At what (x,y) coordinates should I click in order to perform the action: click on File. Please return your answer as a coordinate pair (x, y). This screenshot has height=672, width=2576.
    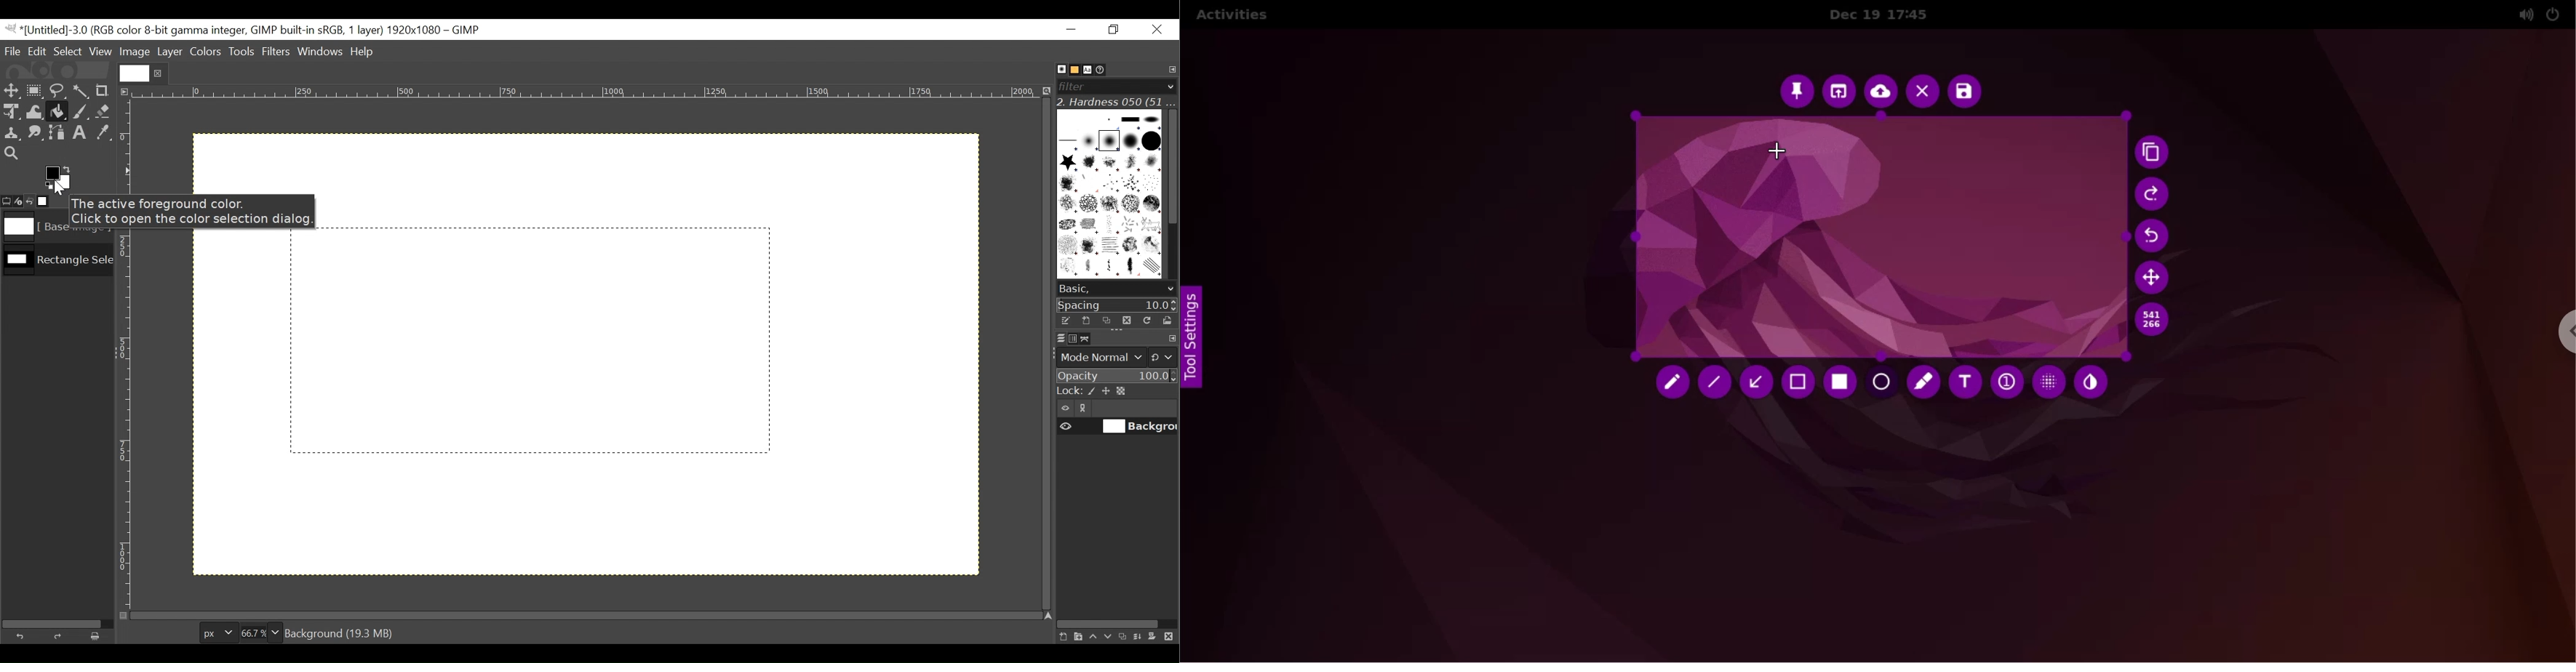
    Looking at the image, I should click on (14, 51).